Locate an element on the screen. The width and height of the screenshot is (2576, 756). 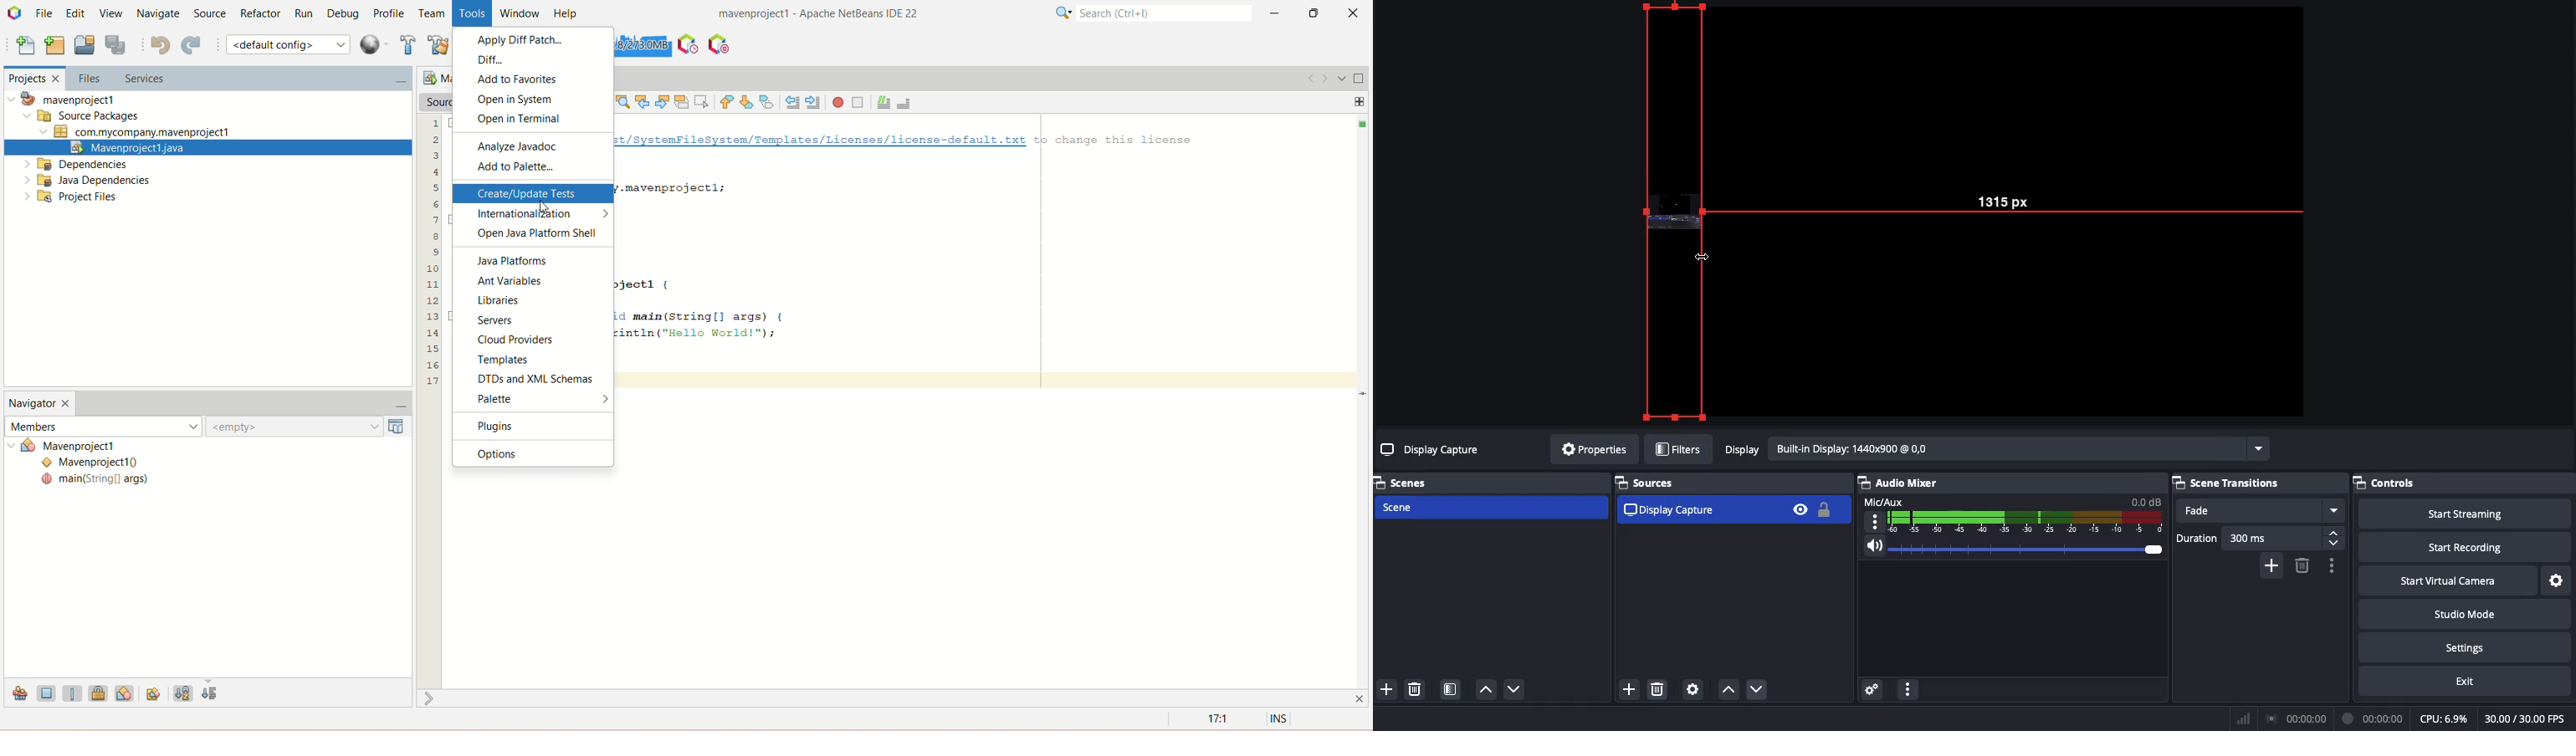
Drag is located at coordinates (1673, 212).